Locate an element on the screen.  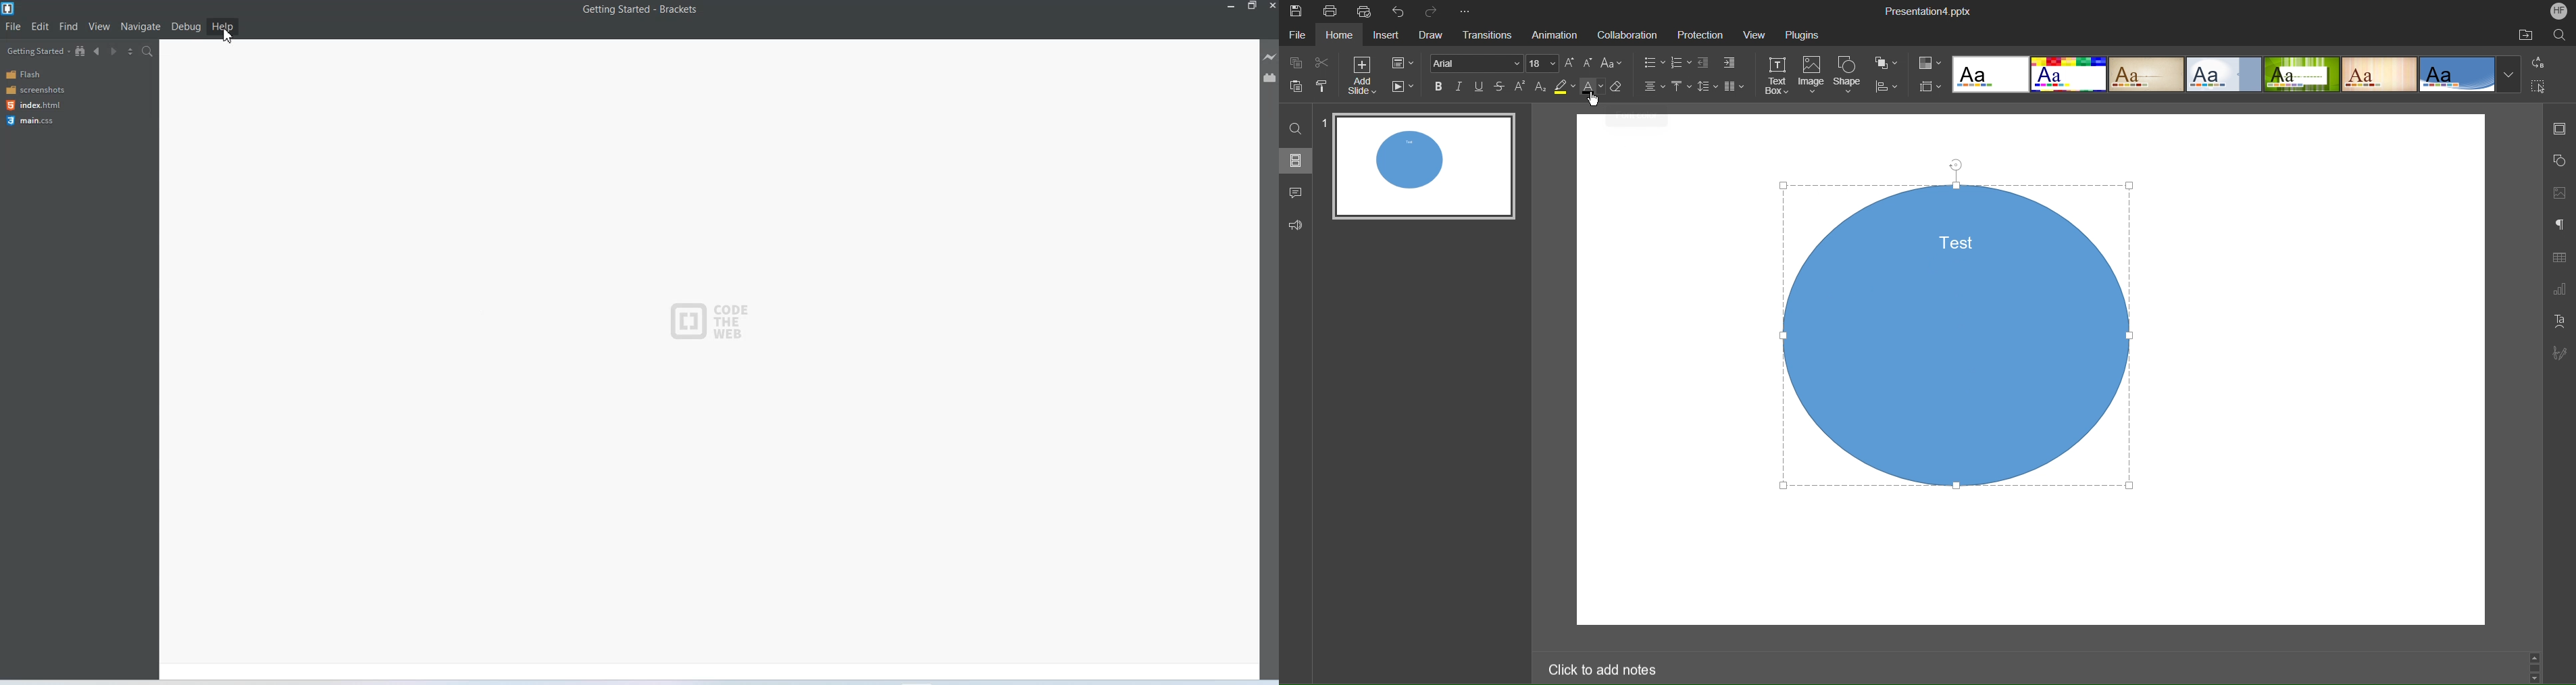
Draw is located at coordinates (1433, 34).